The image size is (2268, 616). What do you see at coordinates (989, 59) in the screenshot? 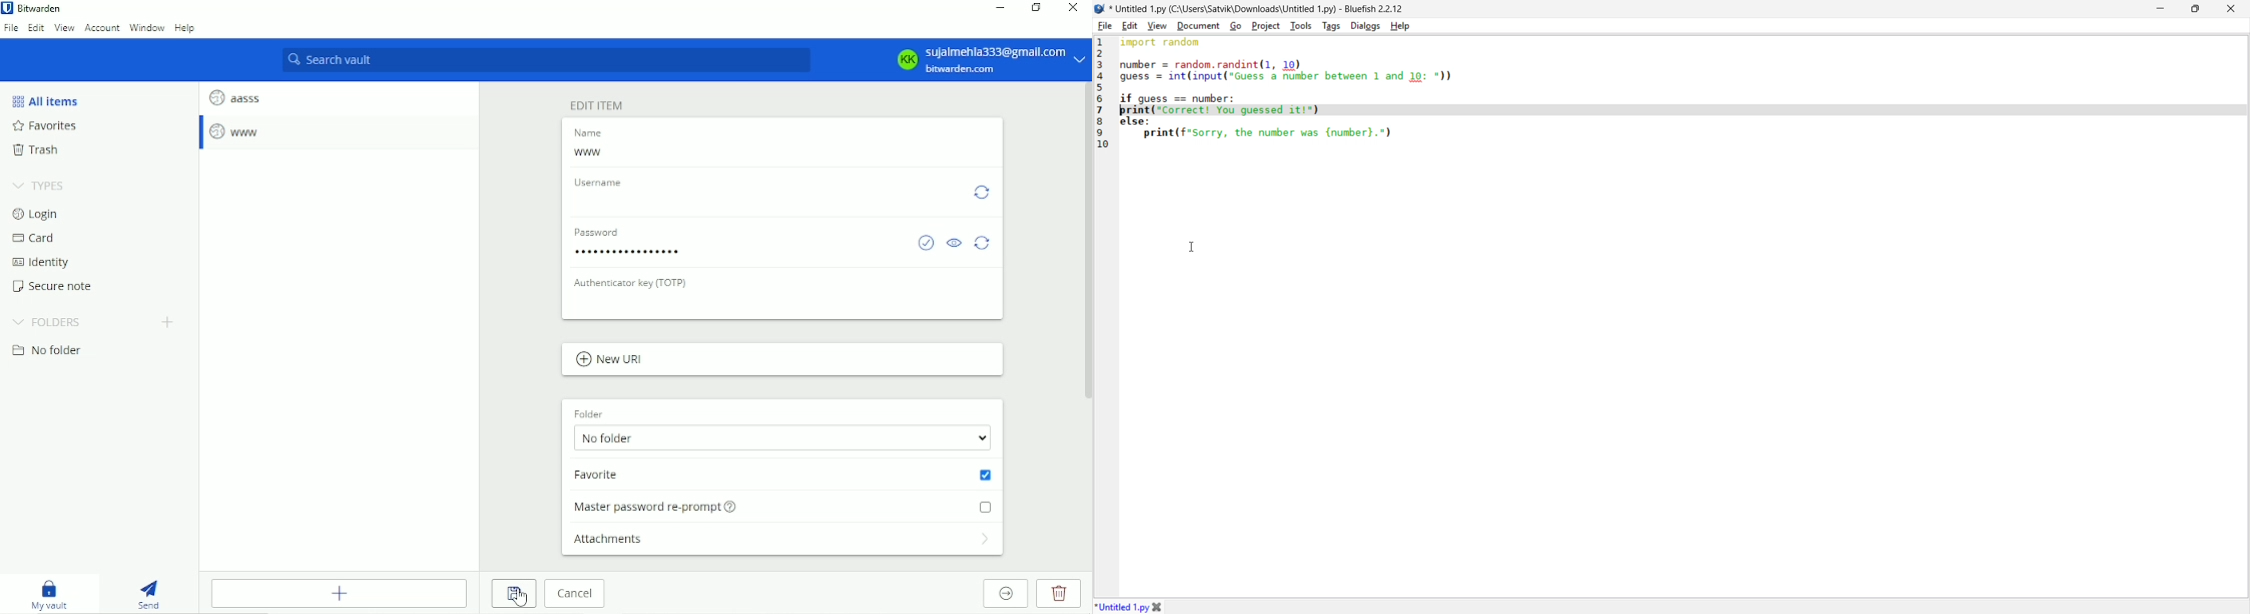
I see `Account` at bounding box center [989, 59].